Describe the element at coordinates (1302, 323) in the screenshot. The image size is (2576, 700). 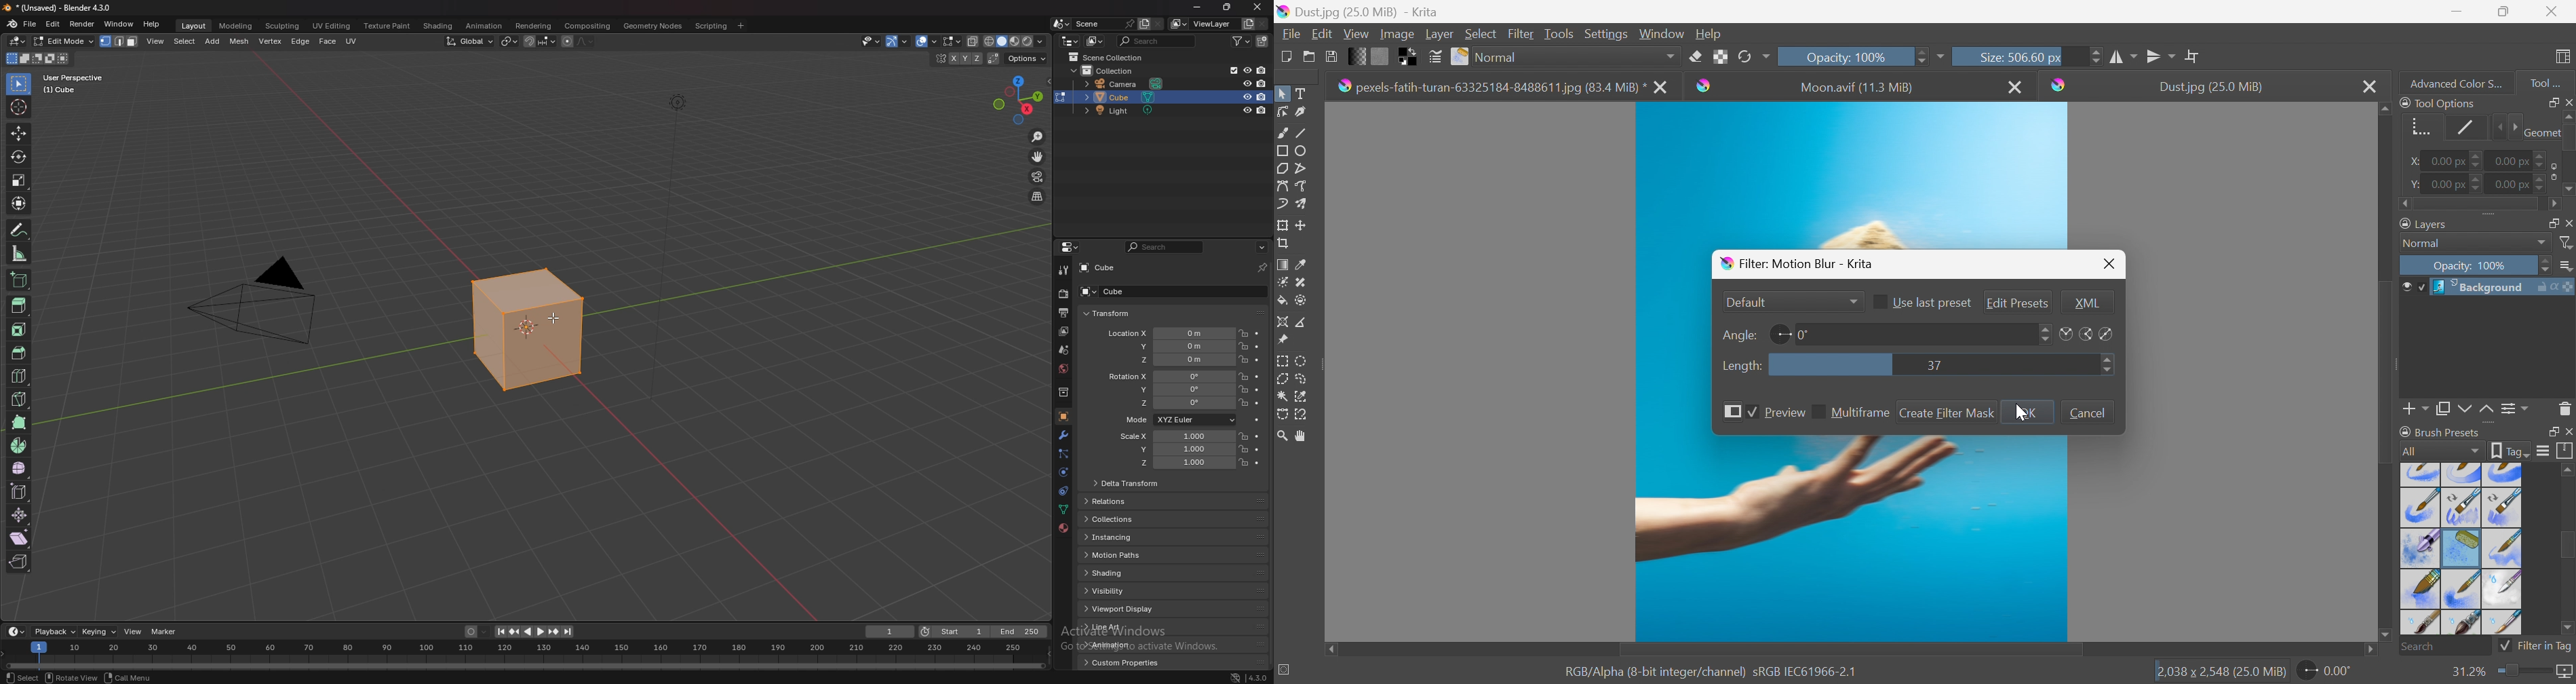
I see `Measure the distance between two points` at that location.